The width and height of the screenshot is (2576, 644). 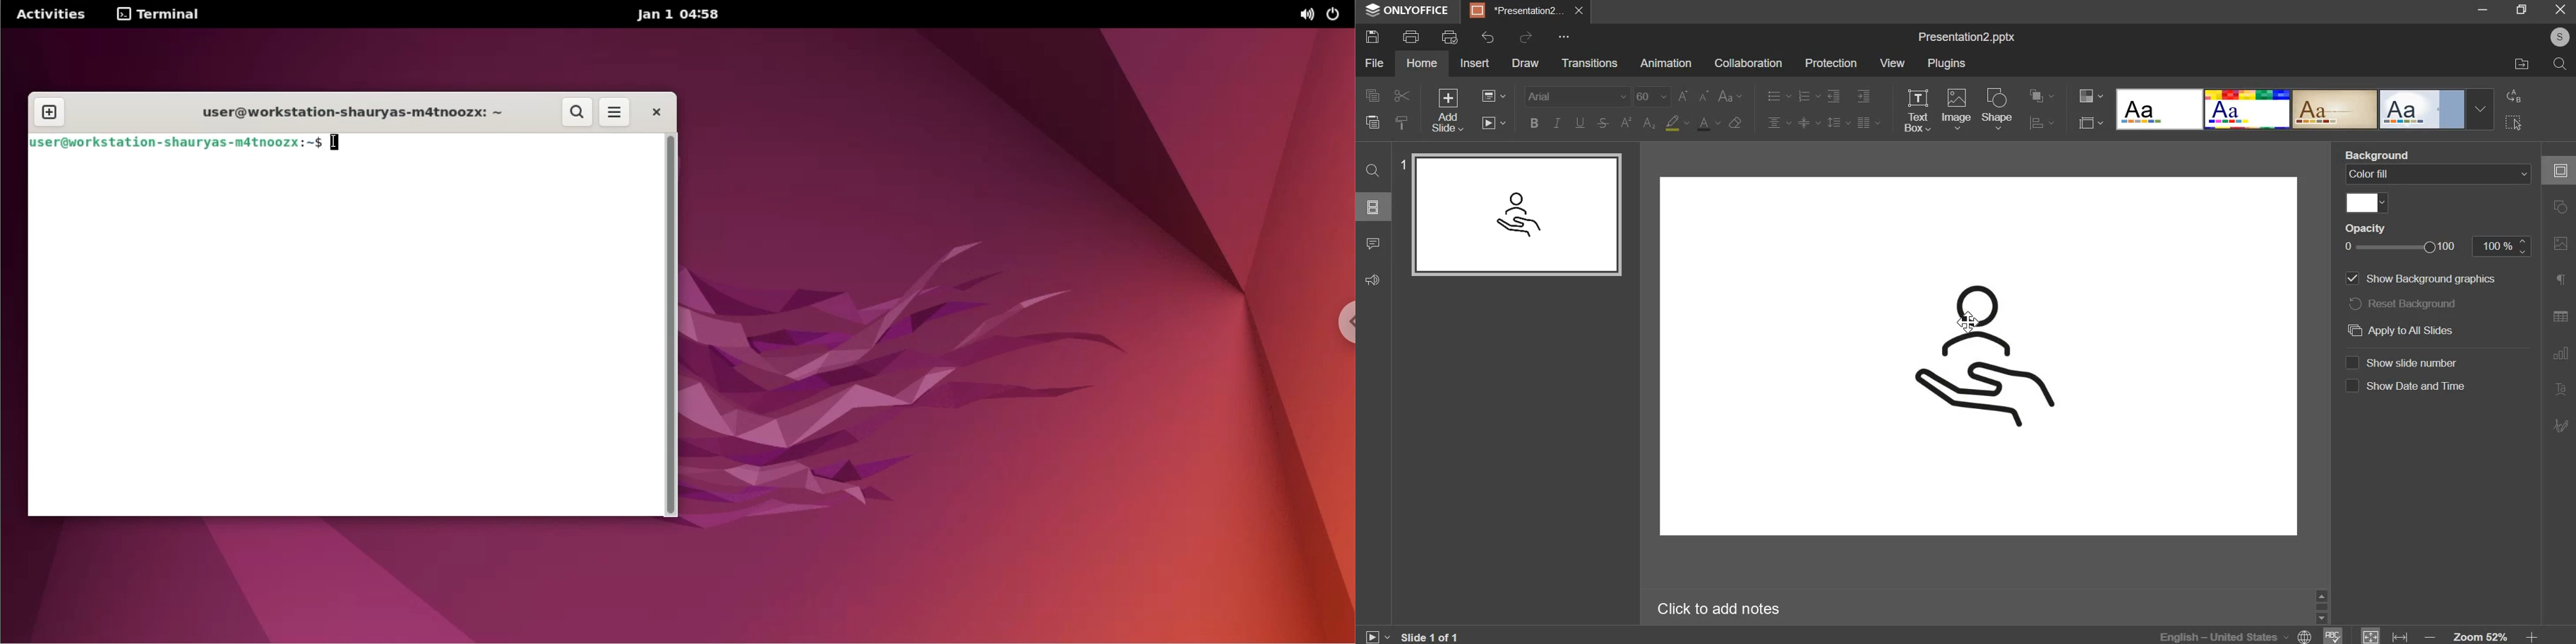 I want to click on maximize, so click(x=2521, y=8).